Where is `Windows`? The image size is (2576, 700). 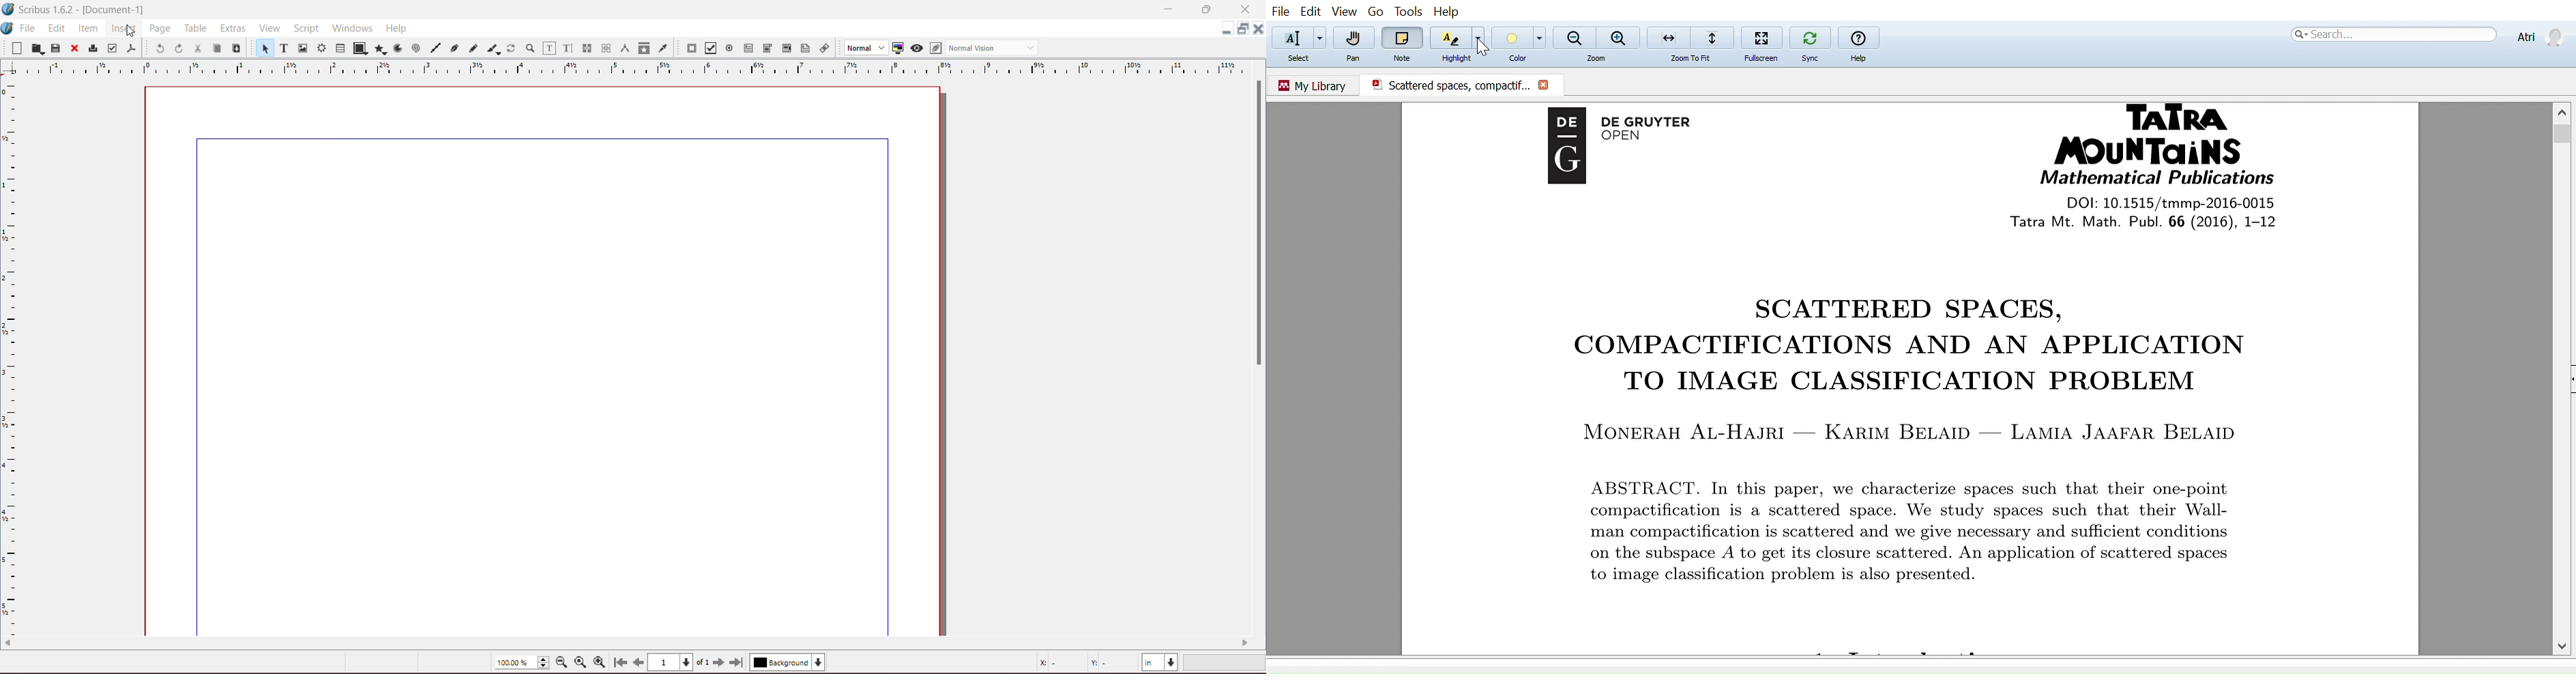 Windows is located at coordinates (351, 27).